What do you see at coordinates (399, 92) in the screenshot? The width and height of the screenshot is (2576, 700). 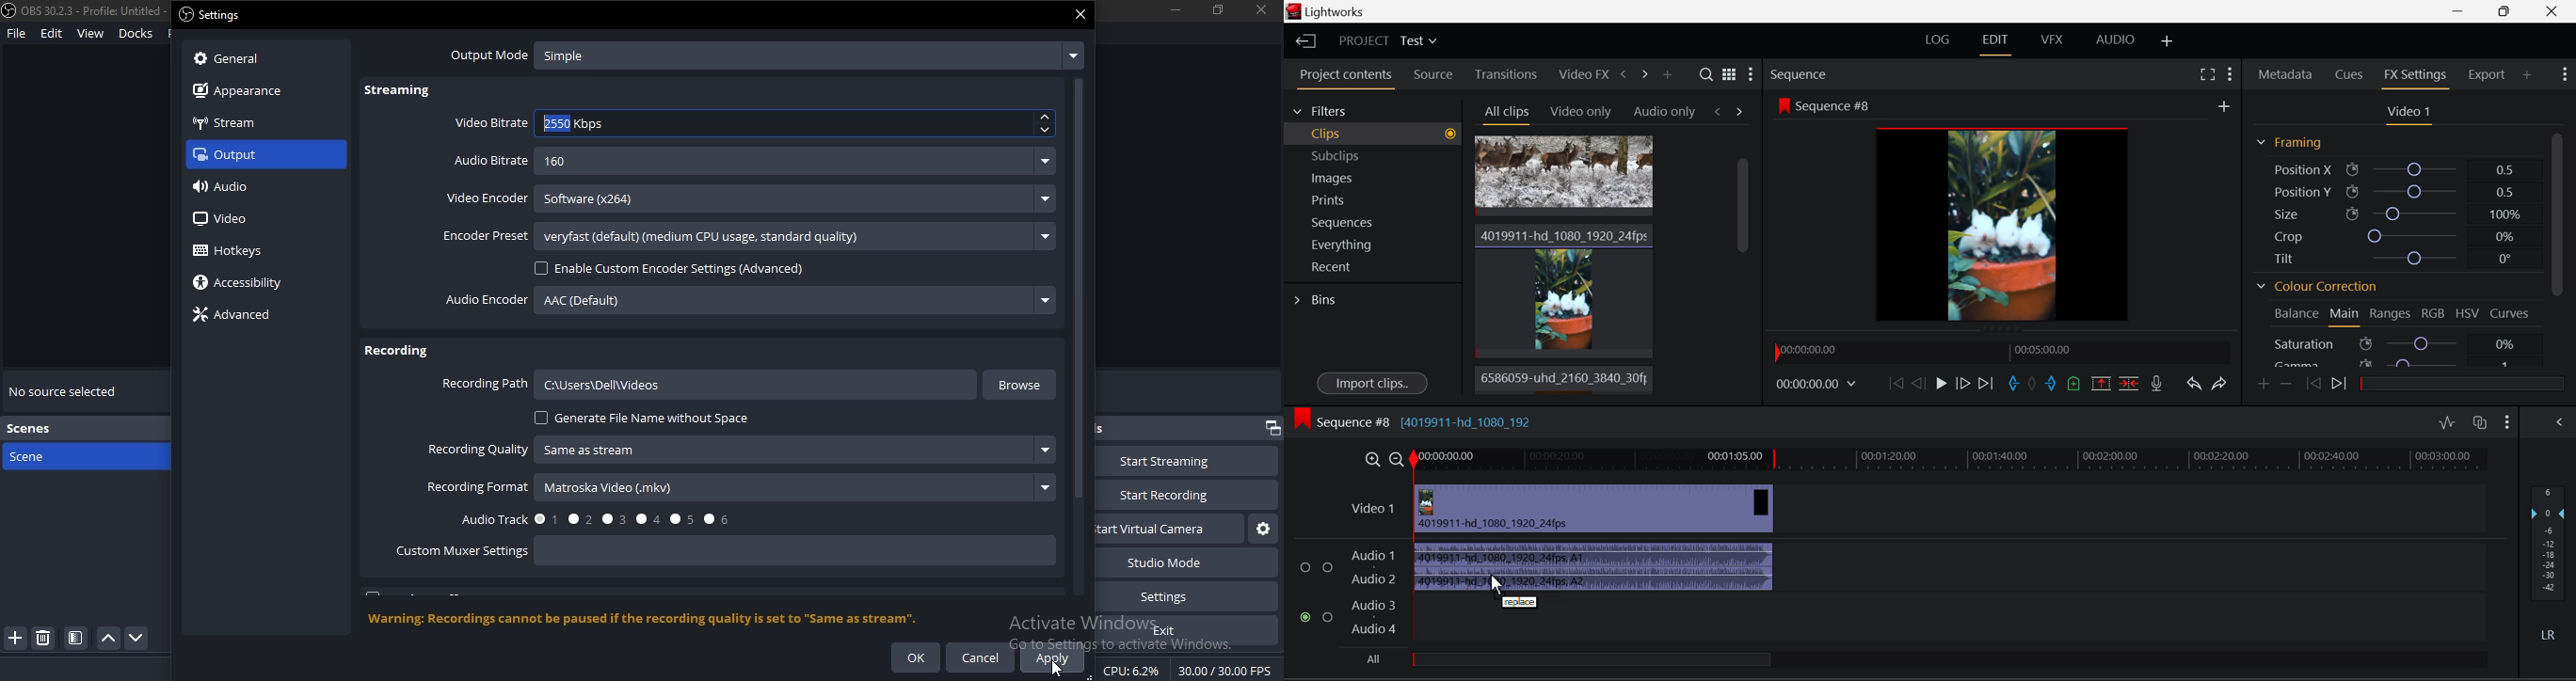 I see `streaming` at bounding box center [399, 92].